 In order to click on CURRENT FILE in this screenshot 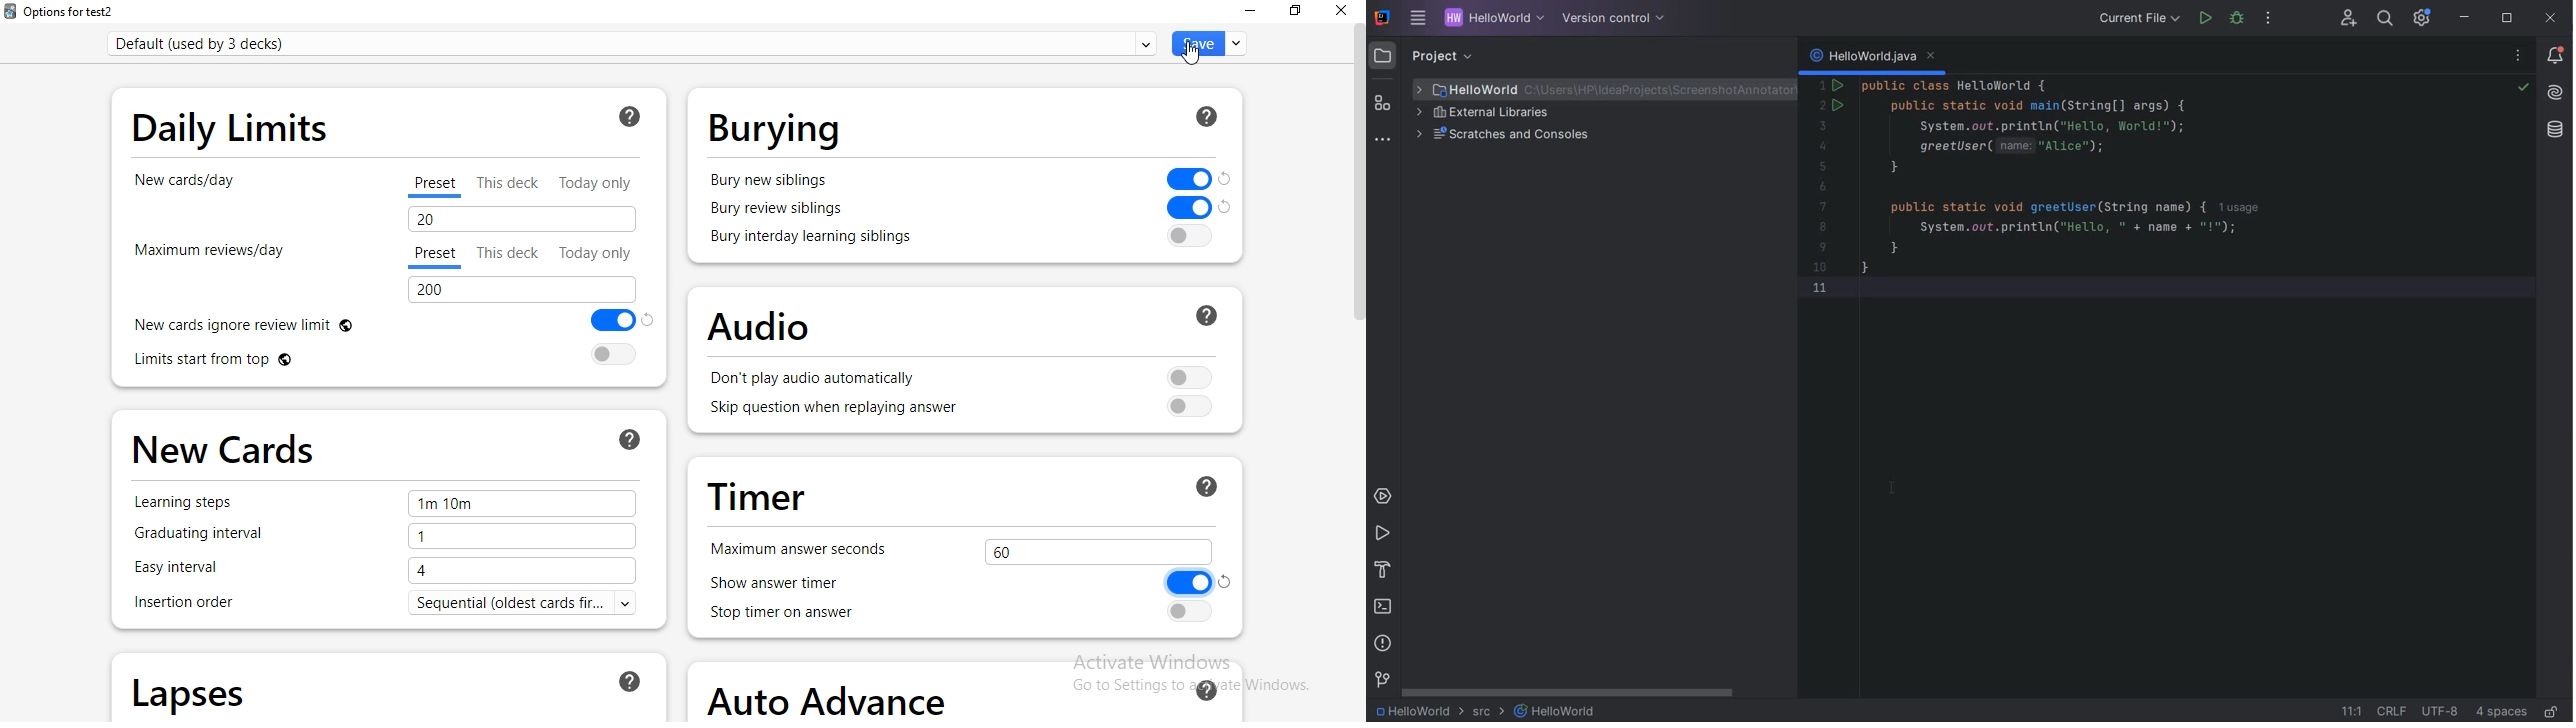, I will do `click(2139, 20)`.